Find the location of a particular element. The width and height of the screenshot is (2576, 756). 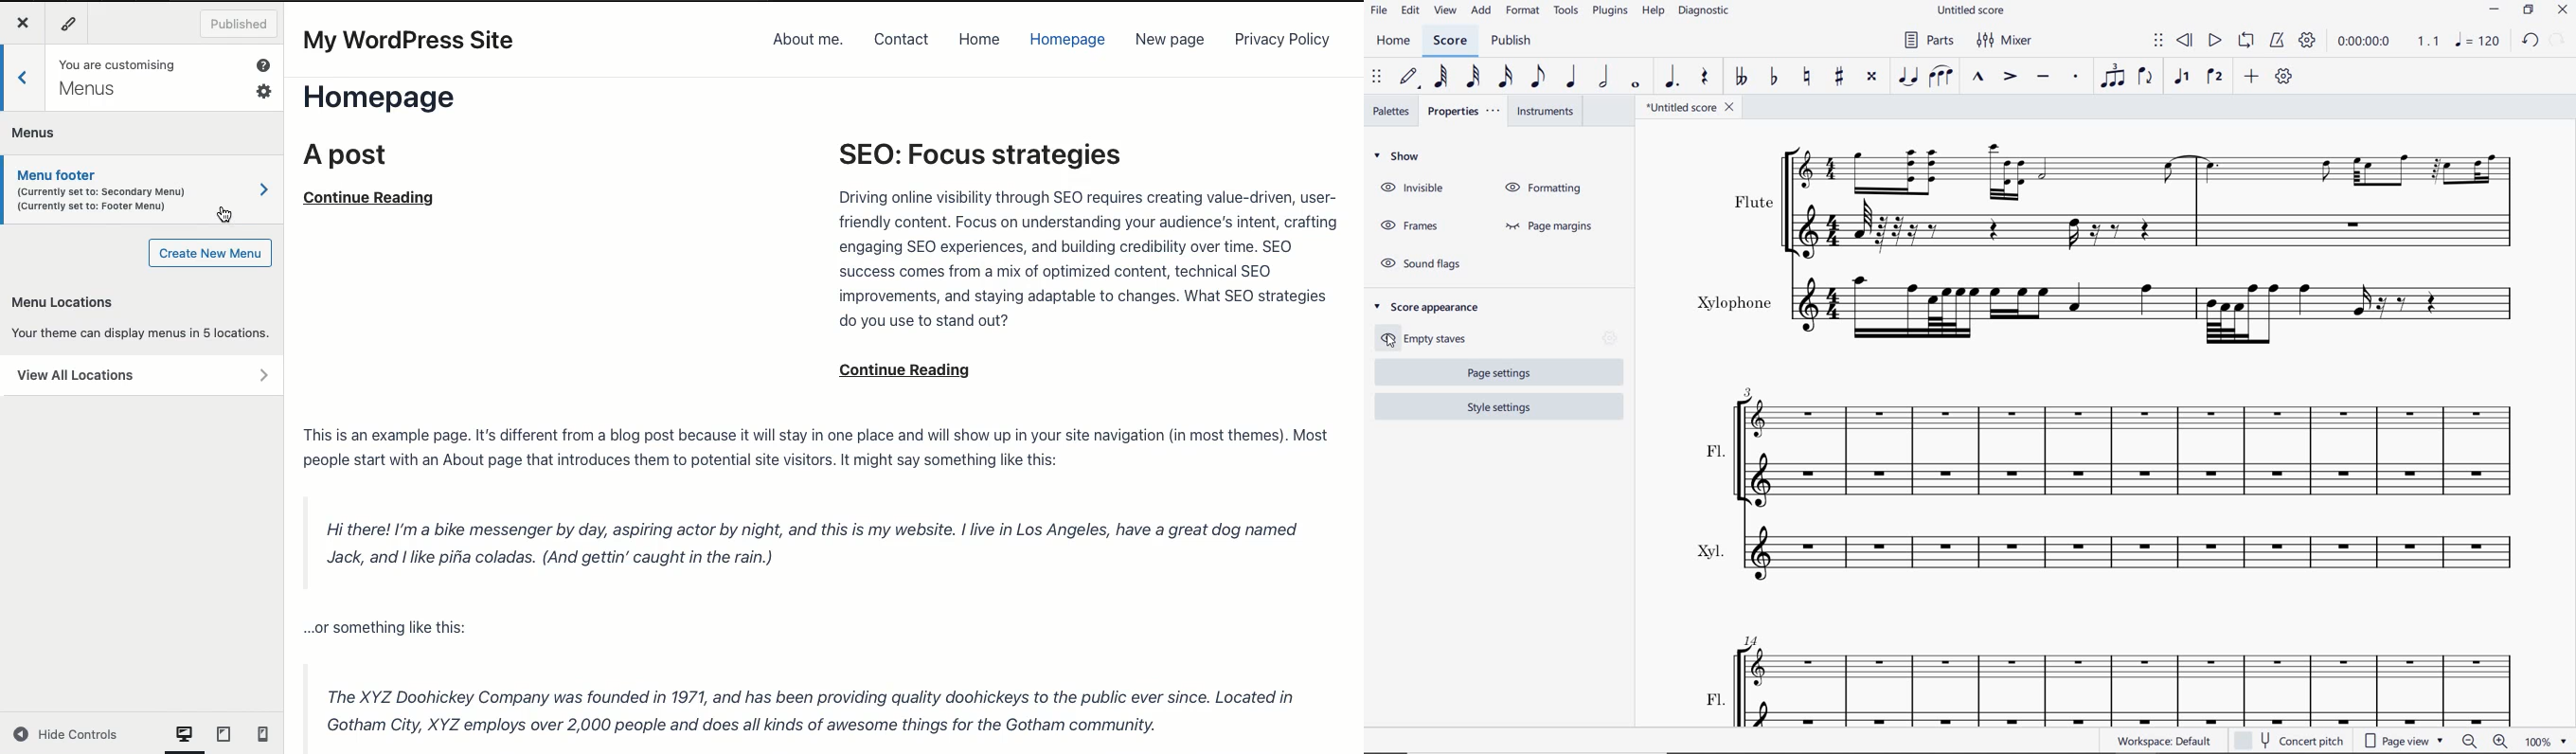

tablet view is located at coordinates (224, 736).